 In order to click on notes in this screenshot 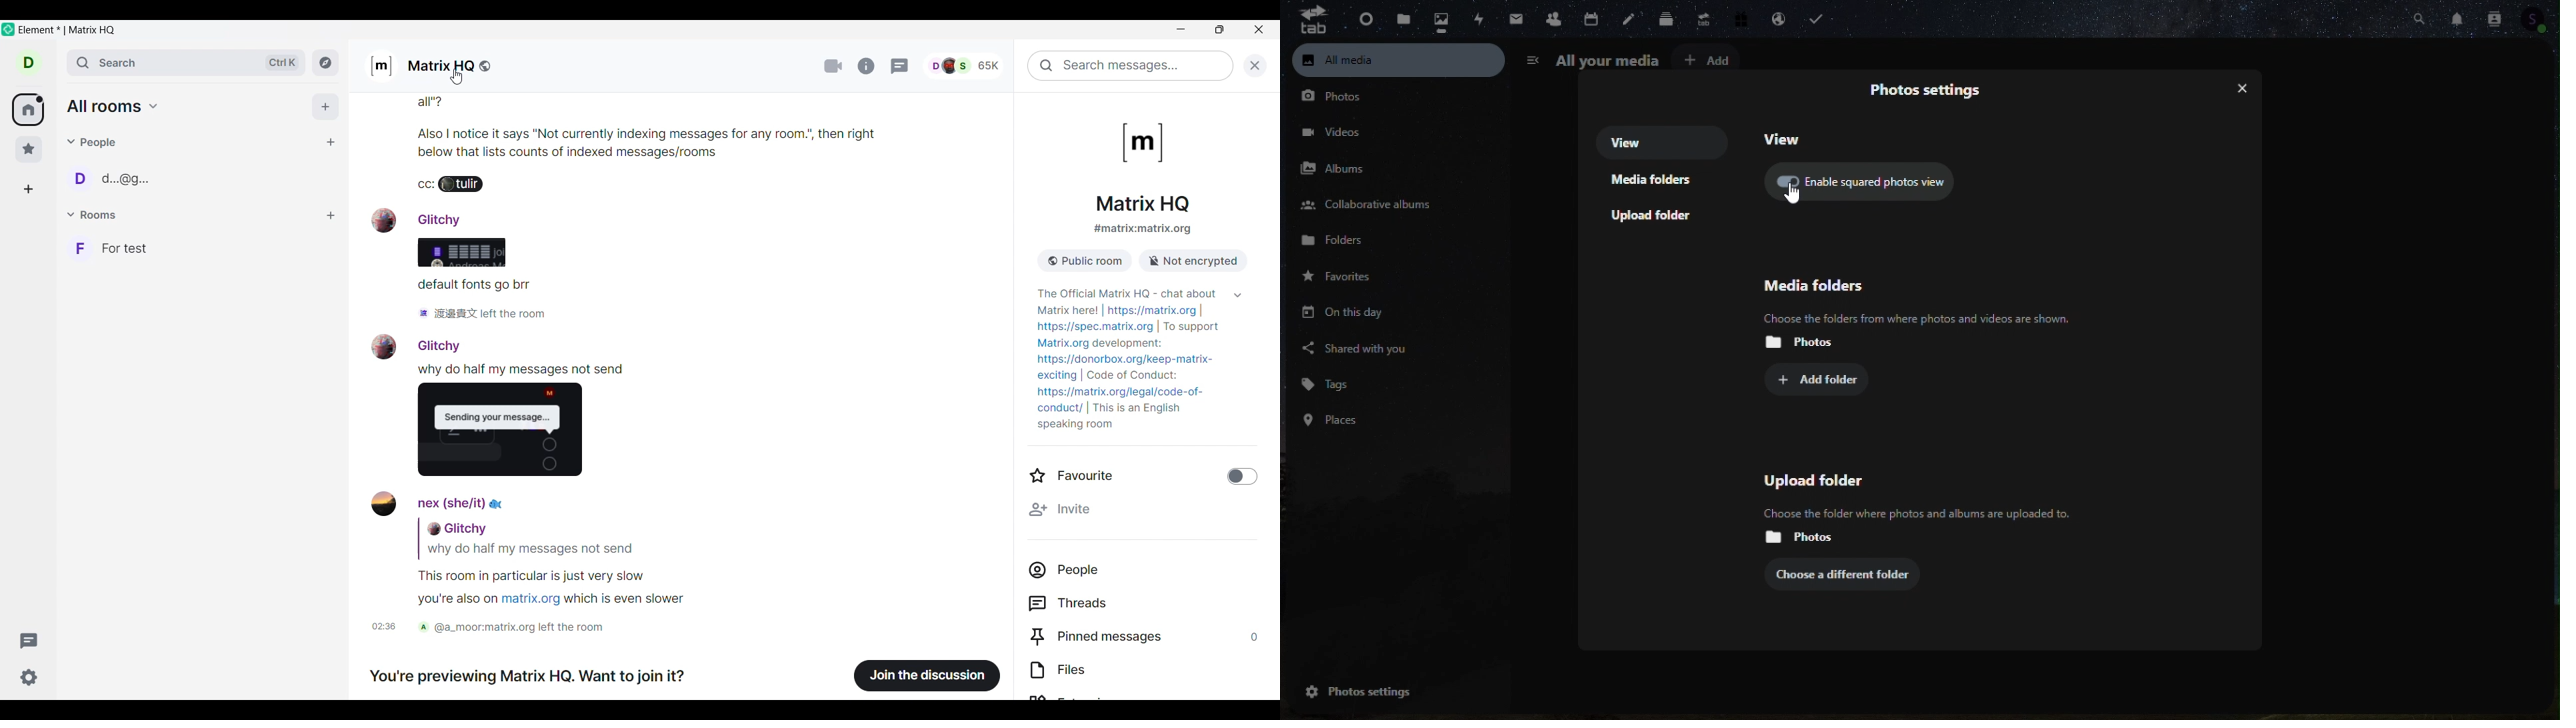, I will do `click(1630, 20)`.